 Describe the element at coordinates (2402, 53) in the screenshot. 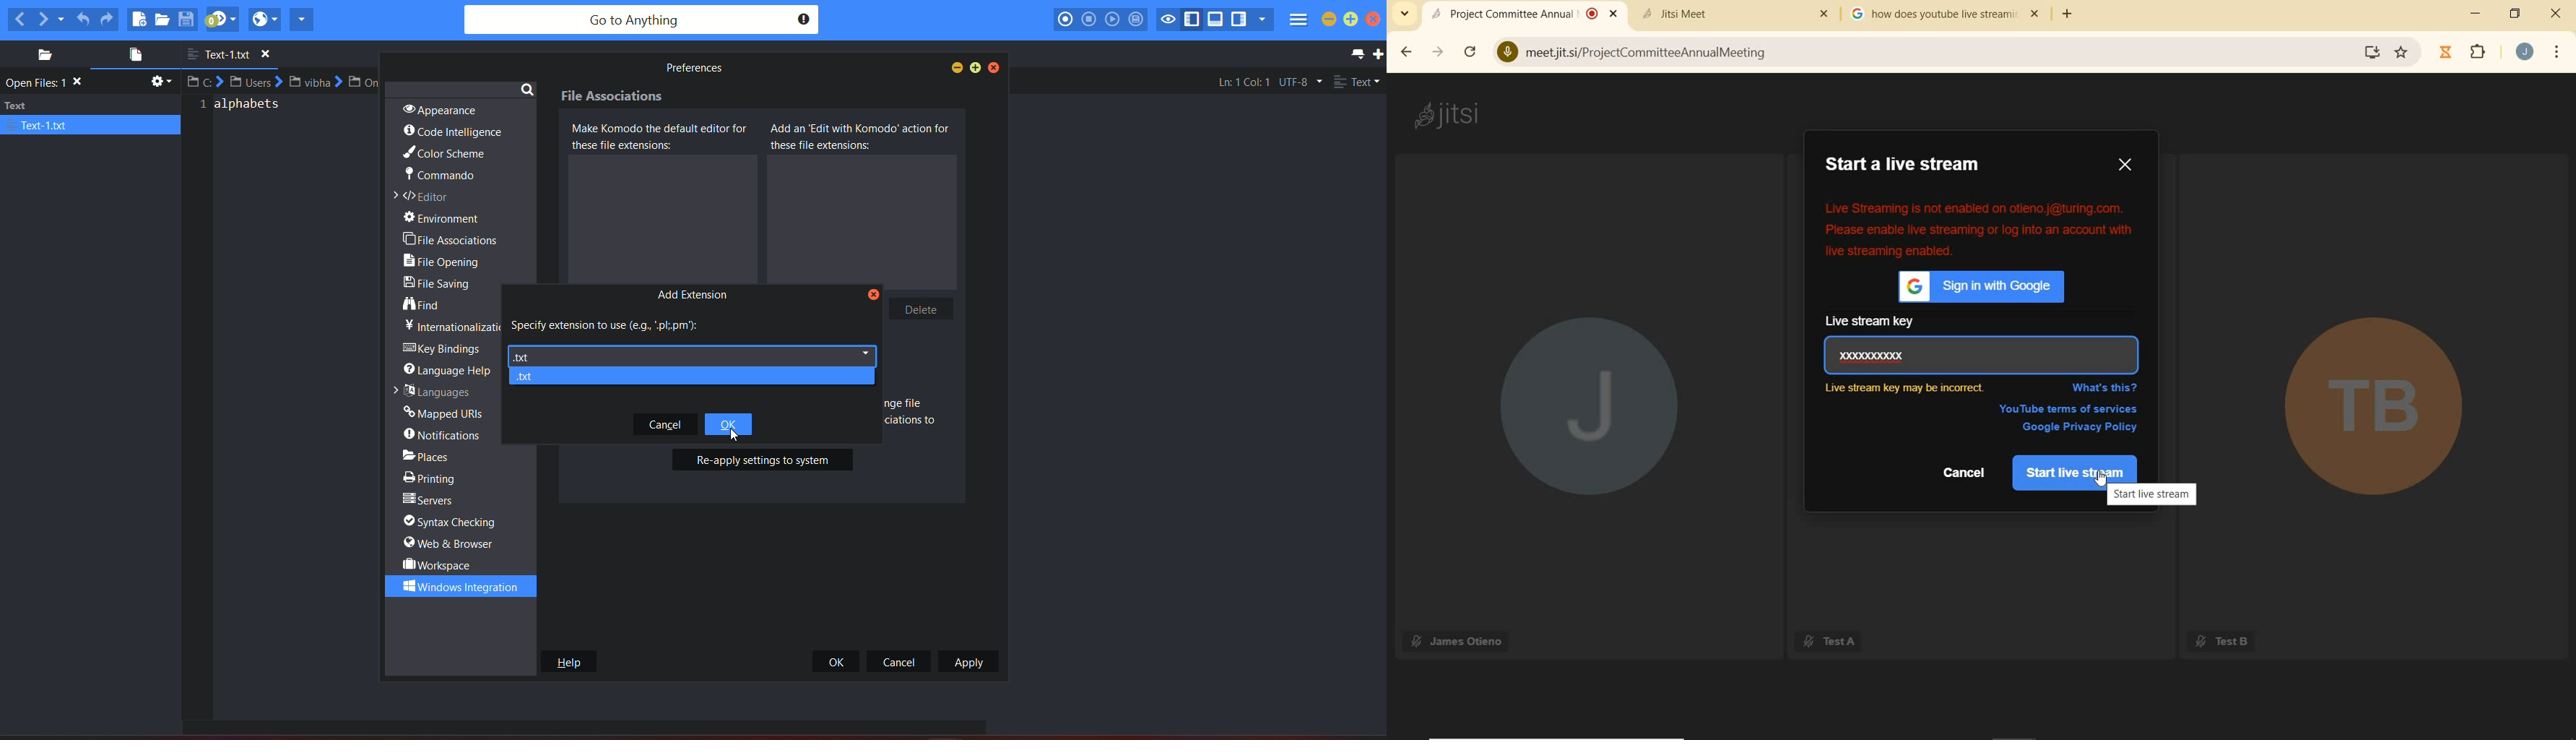

I see `Bookmark ` at that location.